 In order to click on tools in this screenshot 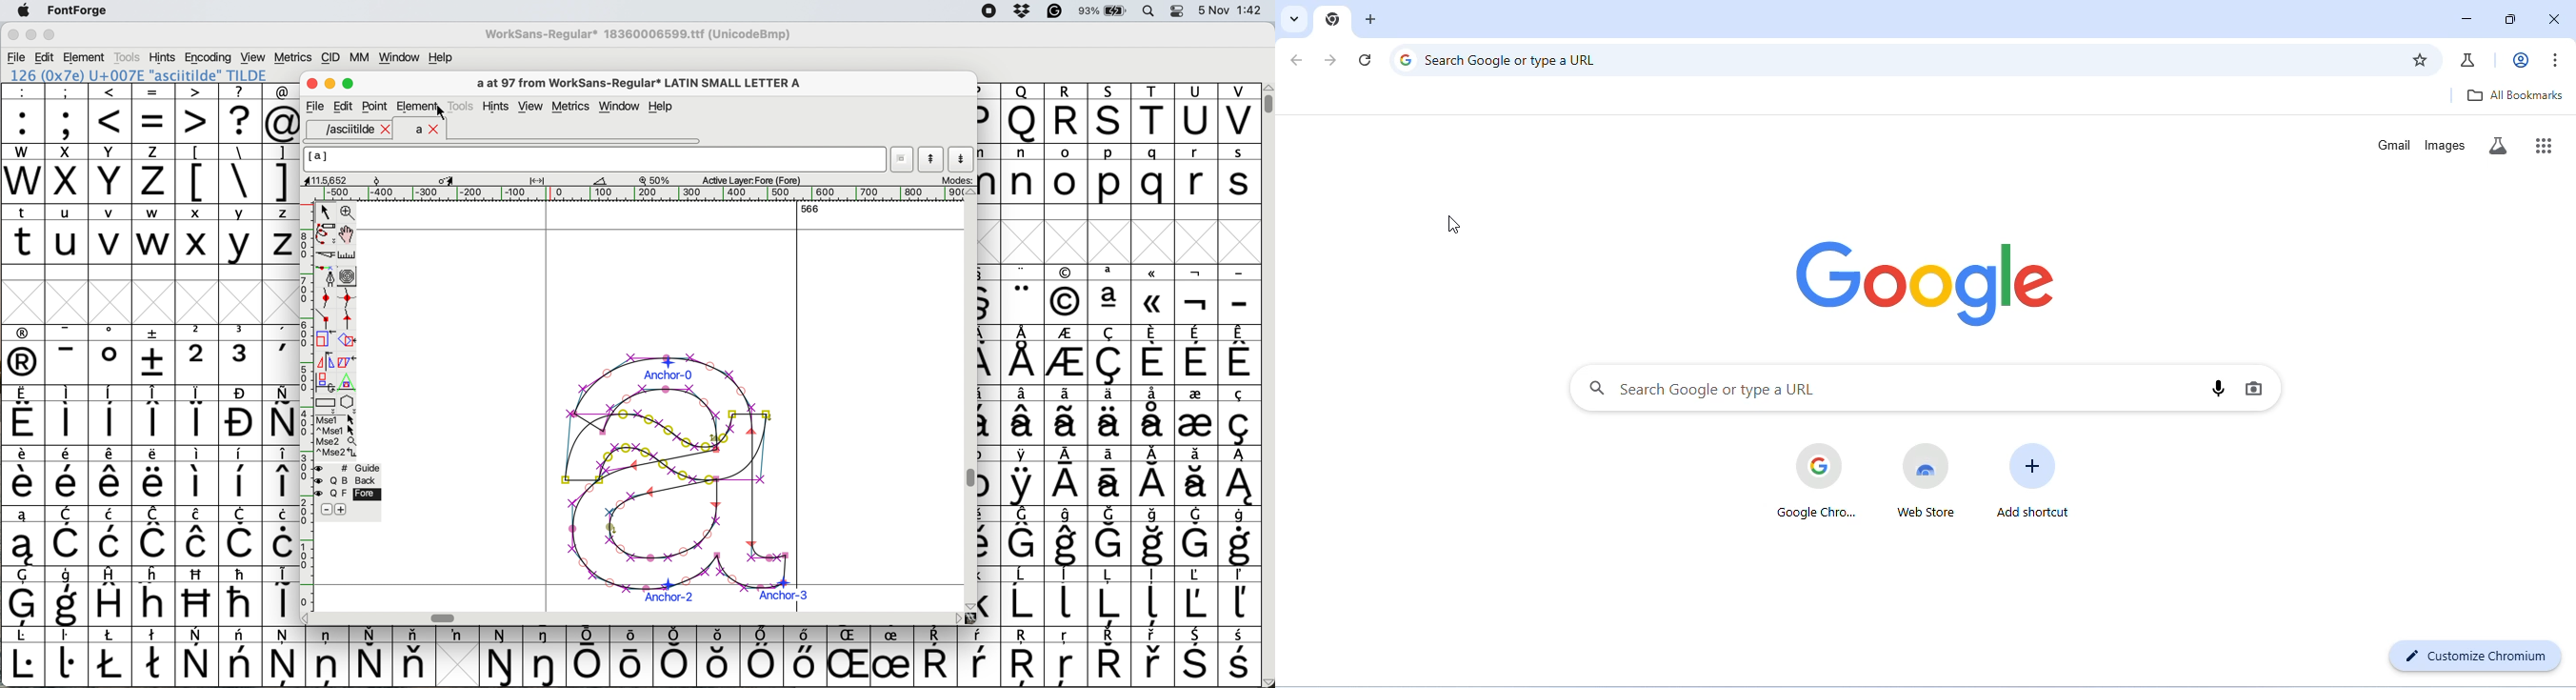, I will do `click(126, 57)`.